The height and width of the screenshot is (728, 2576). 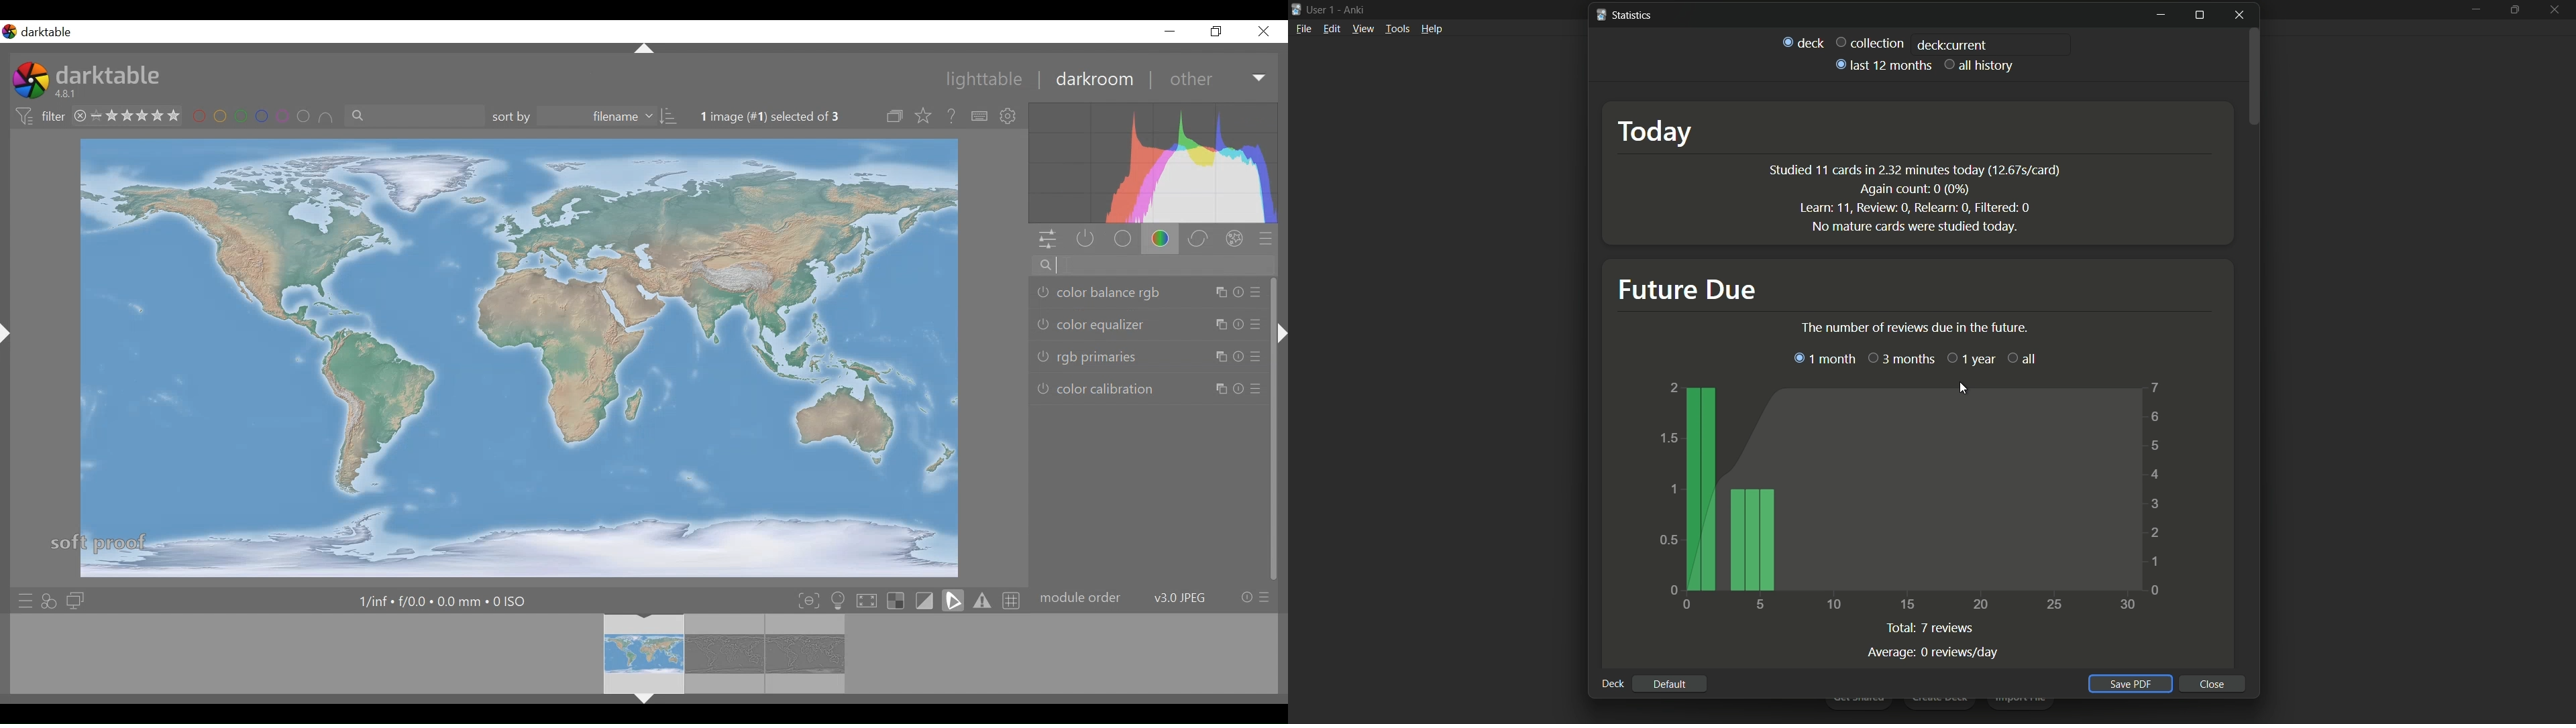 I want to click on , so click(x=643, y=48).